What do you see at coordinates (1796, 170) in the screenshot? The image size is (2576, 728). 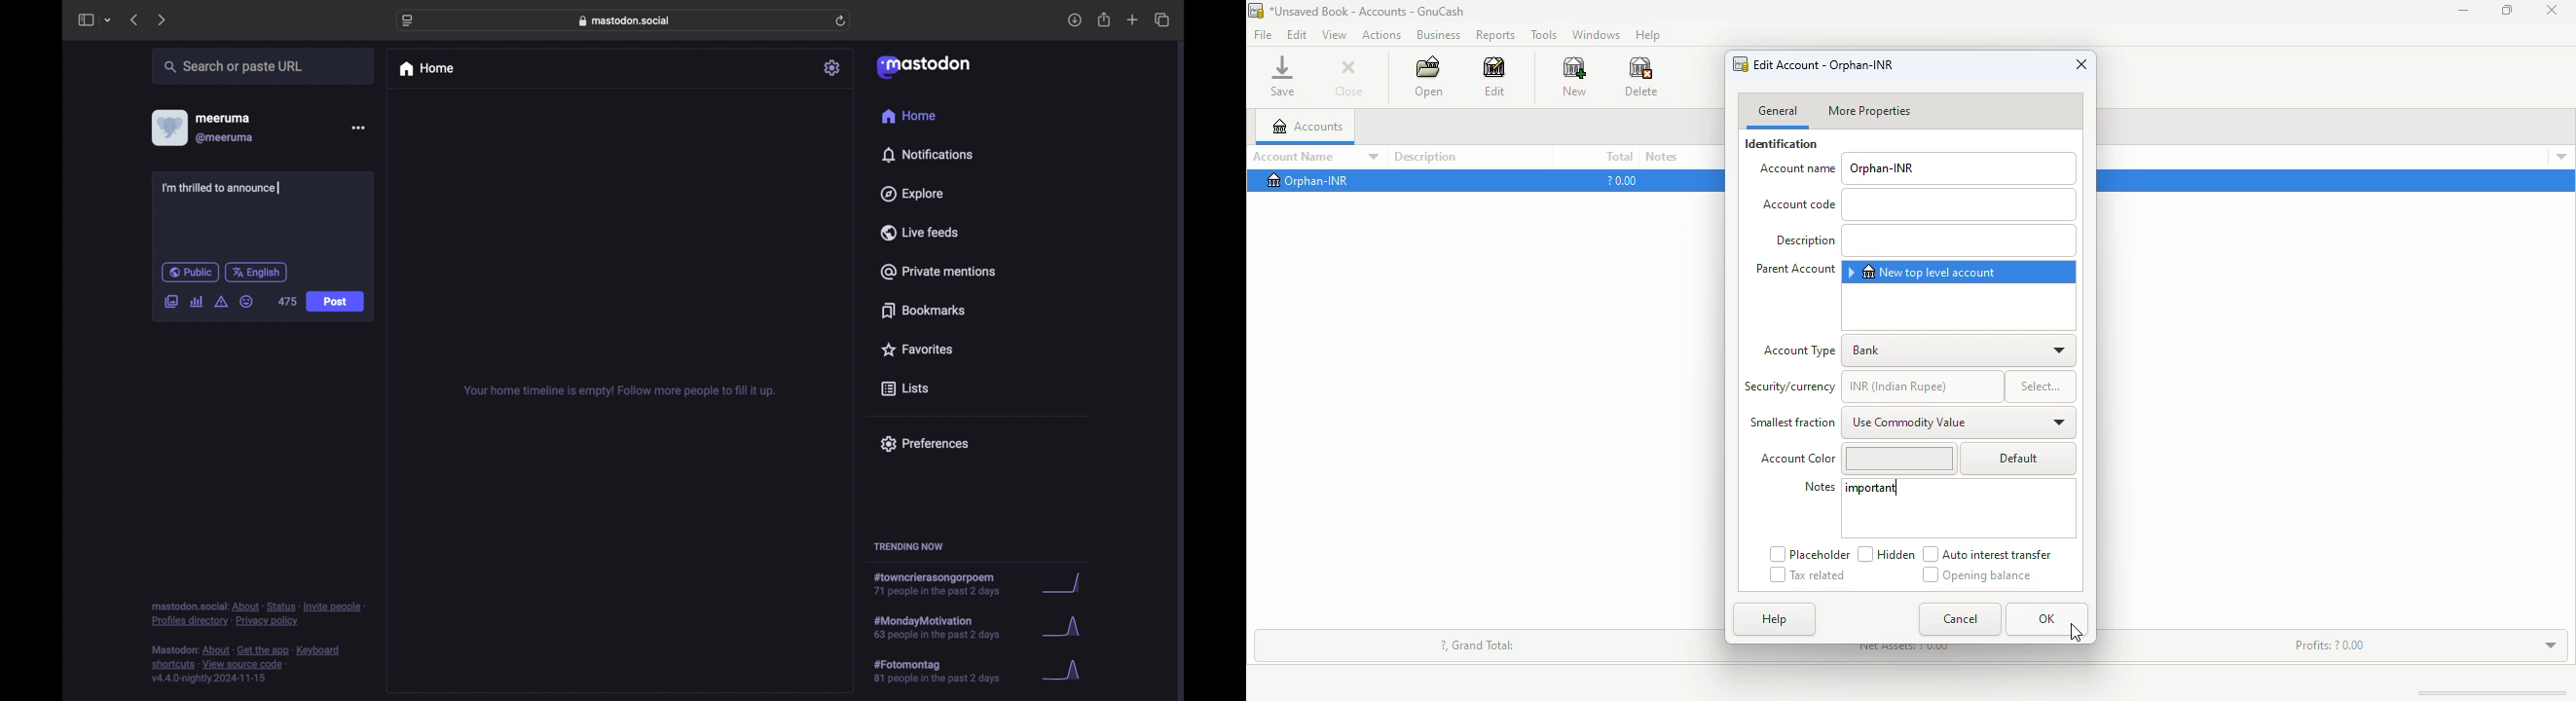 I see `account name` at bounding box center [1796, 170].